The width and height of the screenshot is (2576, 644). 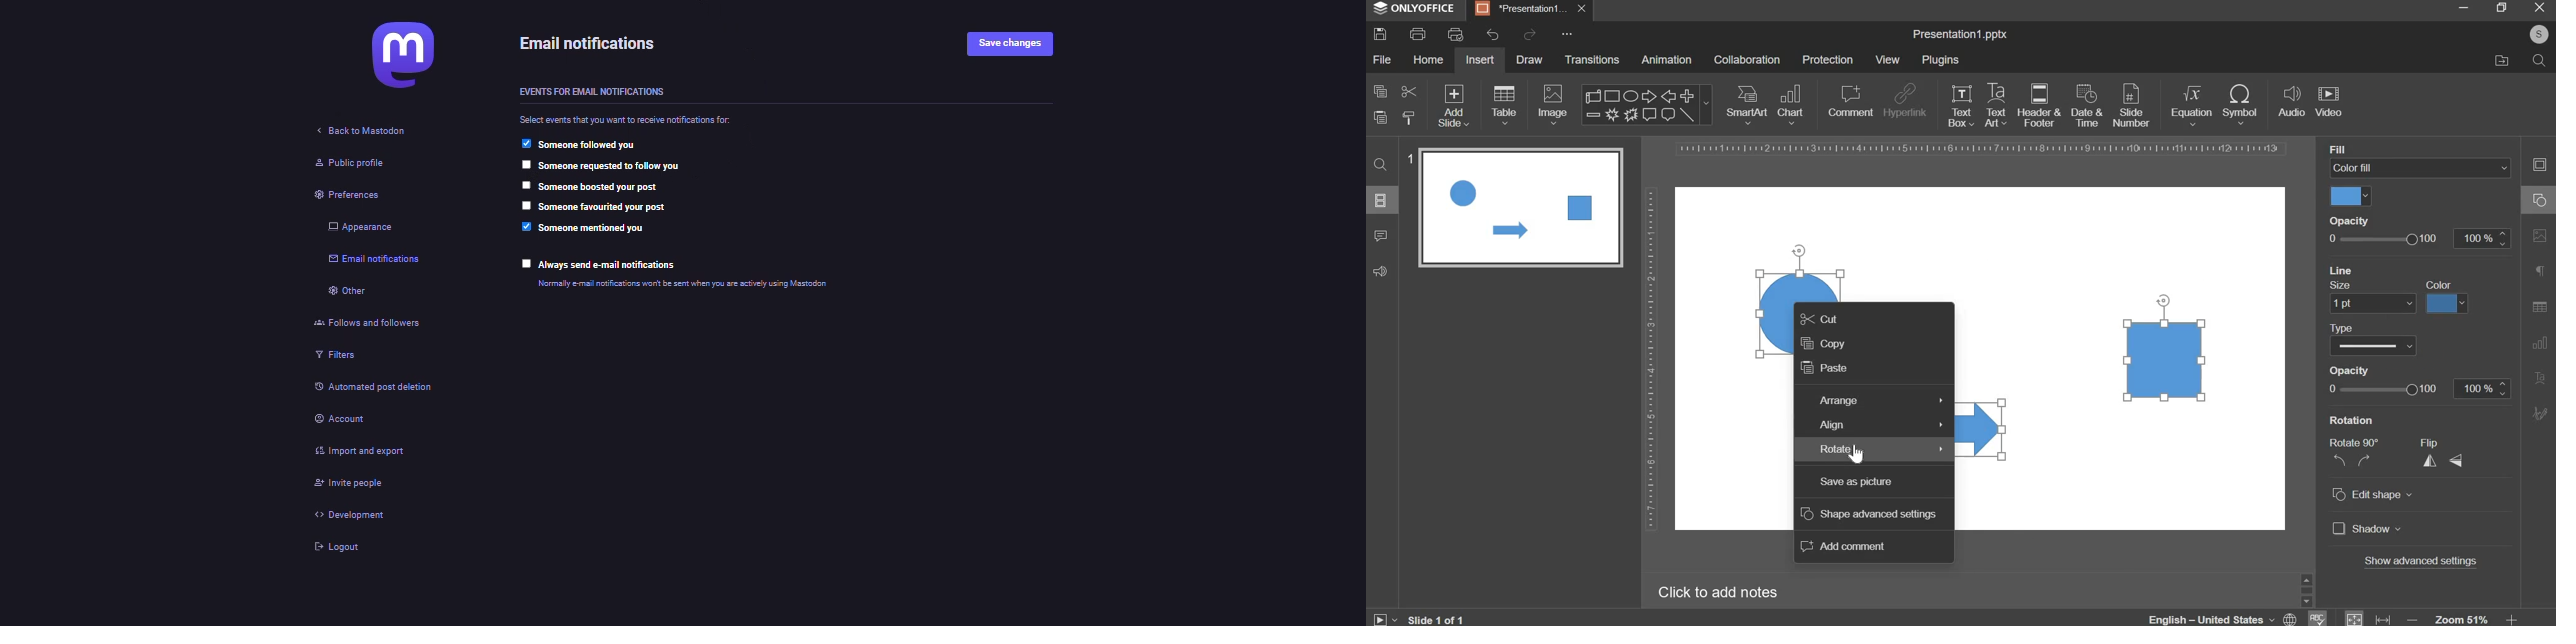 What do you see at coordinates (593, 42) in the screenshot?
I see `email notifications` at bounding box center [593, 42].